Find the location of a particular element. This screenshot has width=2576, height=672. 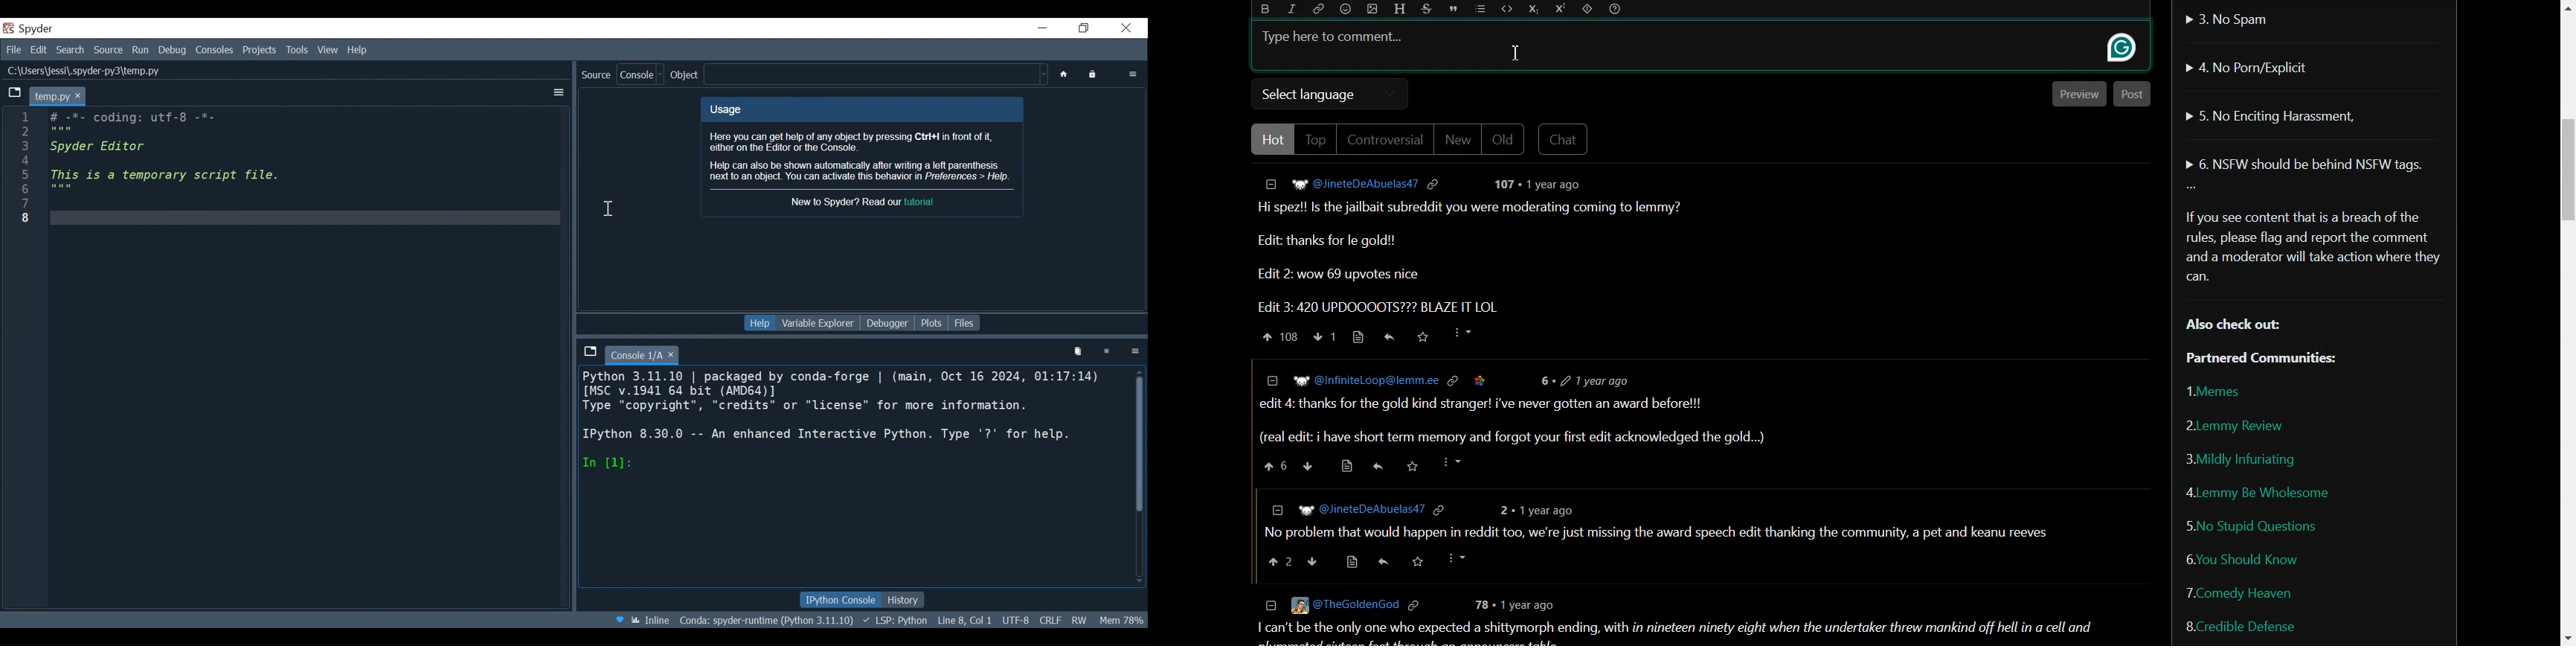

No Enciting Harassment is located at coordinates (2270, 114).